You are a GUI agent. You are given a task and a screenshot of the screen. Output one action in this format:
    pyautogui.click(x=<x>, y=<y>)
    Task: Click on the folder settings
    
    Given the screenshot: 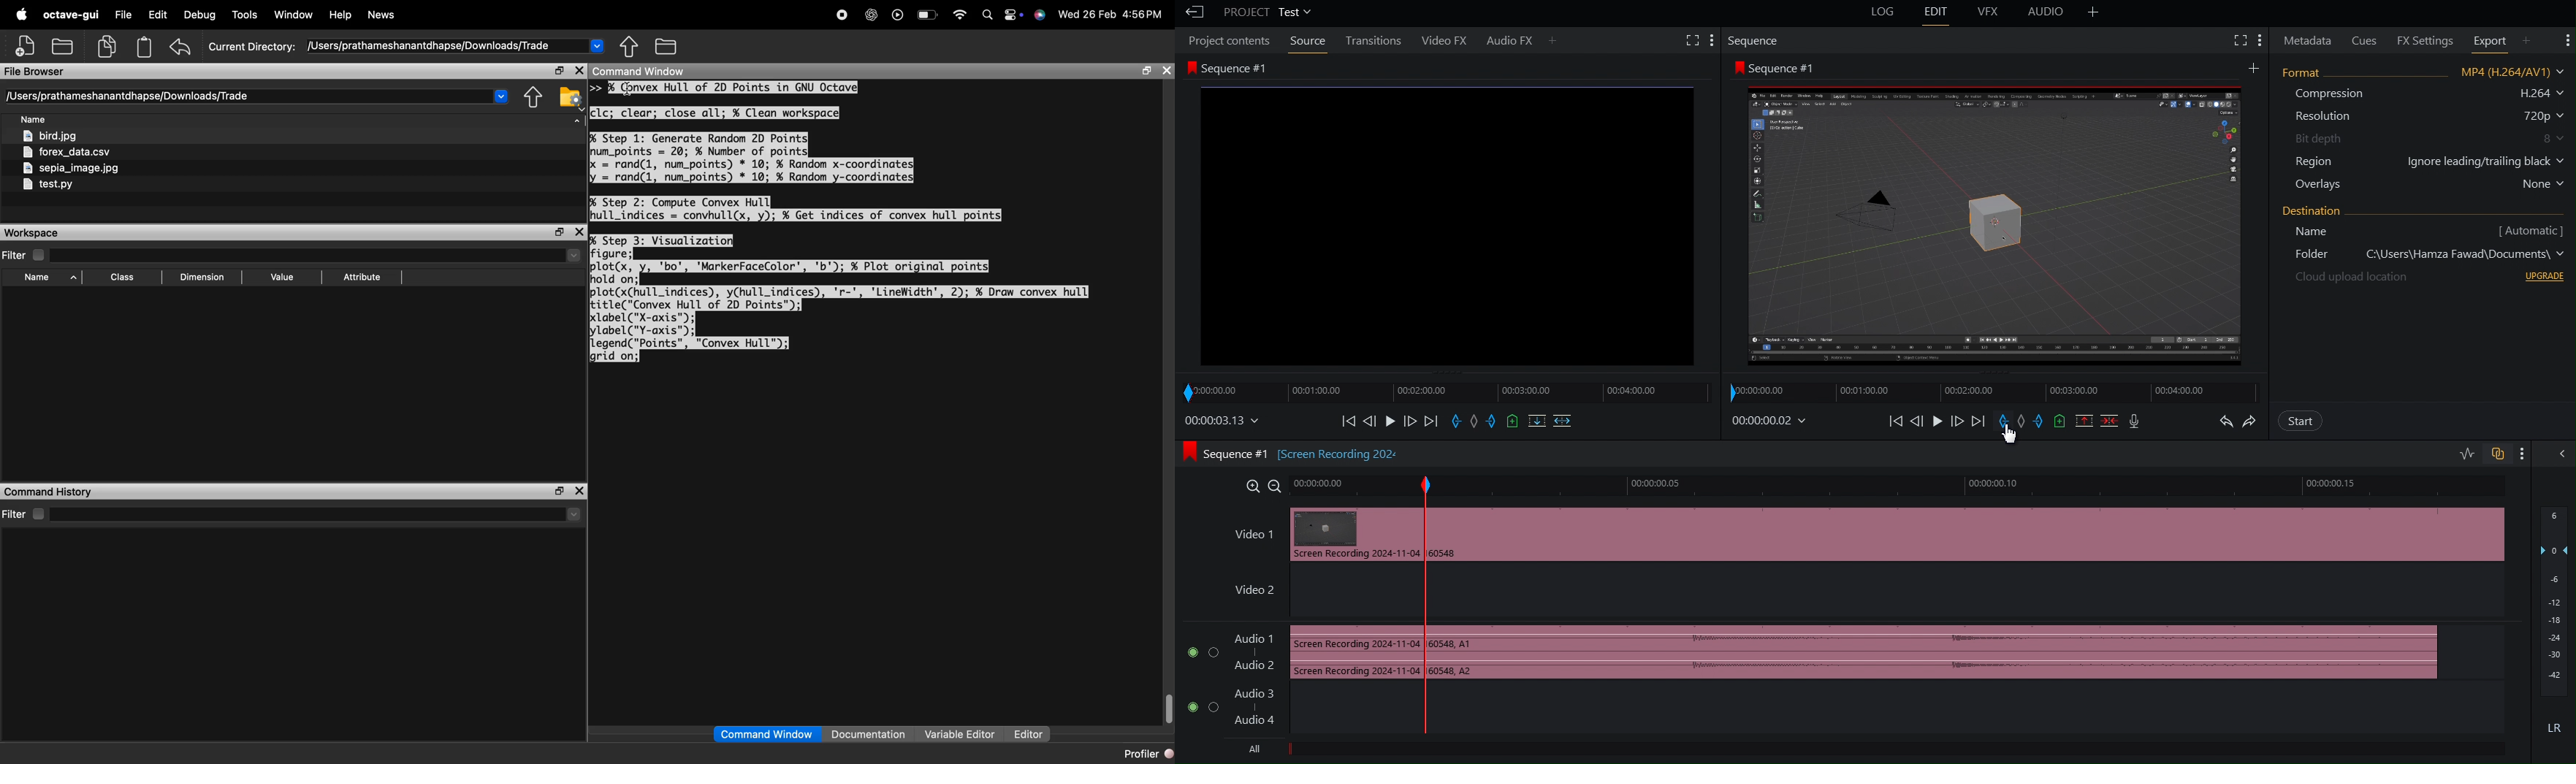 What is the action you would take?
    pyautogui.click(x=572, y=97)
    